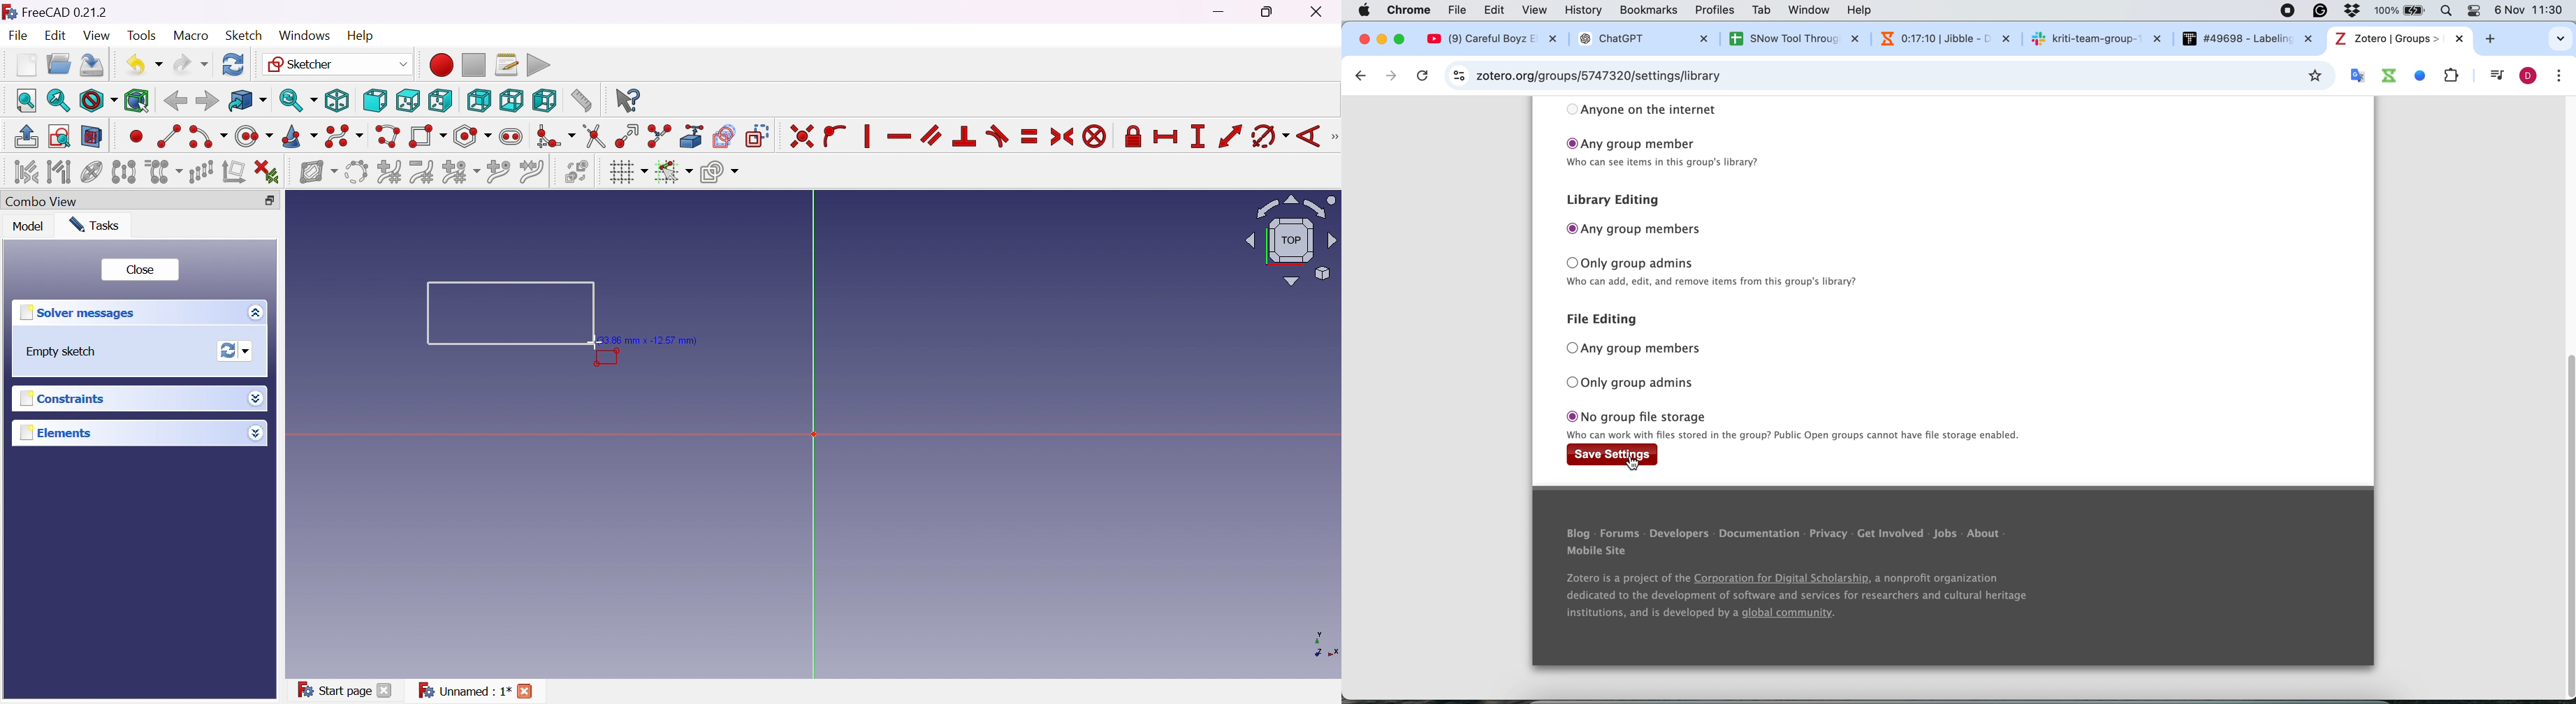 The height and width of the screenshot is (728, 2576). Describe the element at coordinates (1586, 11) in the screenshot. I see `history` at that location.